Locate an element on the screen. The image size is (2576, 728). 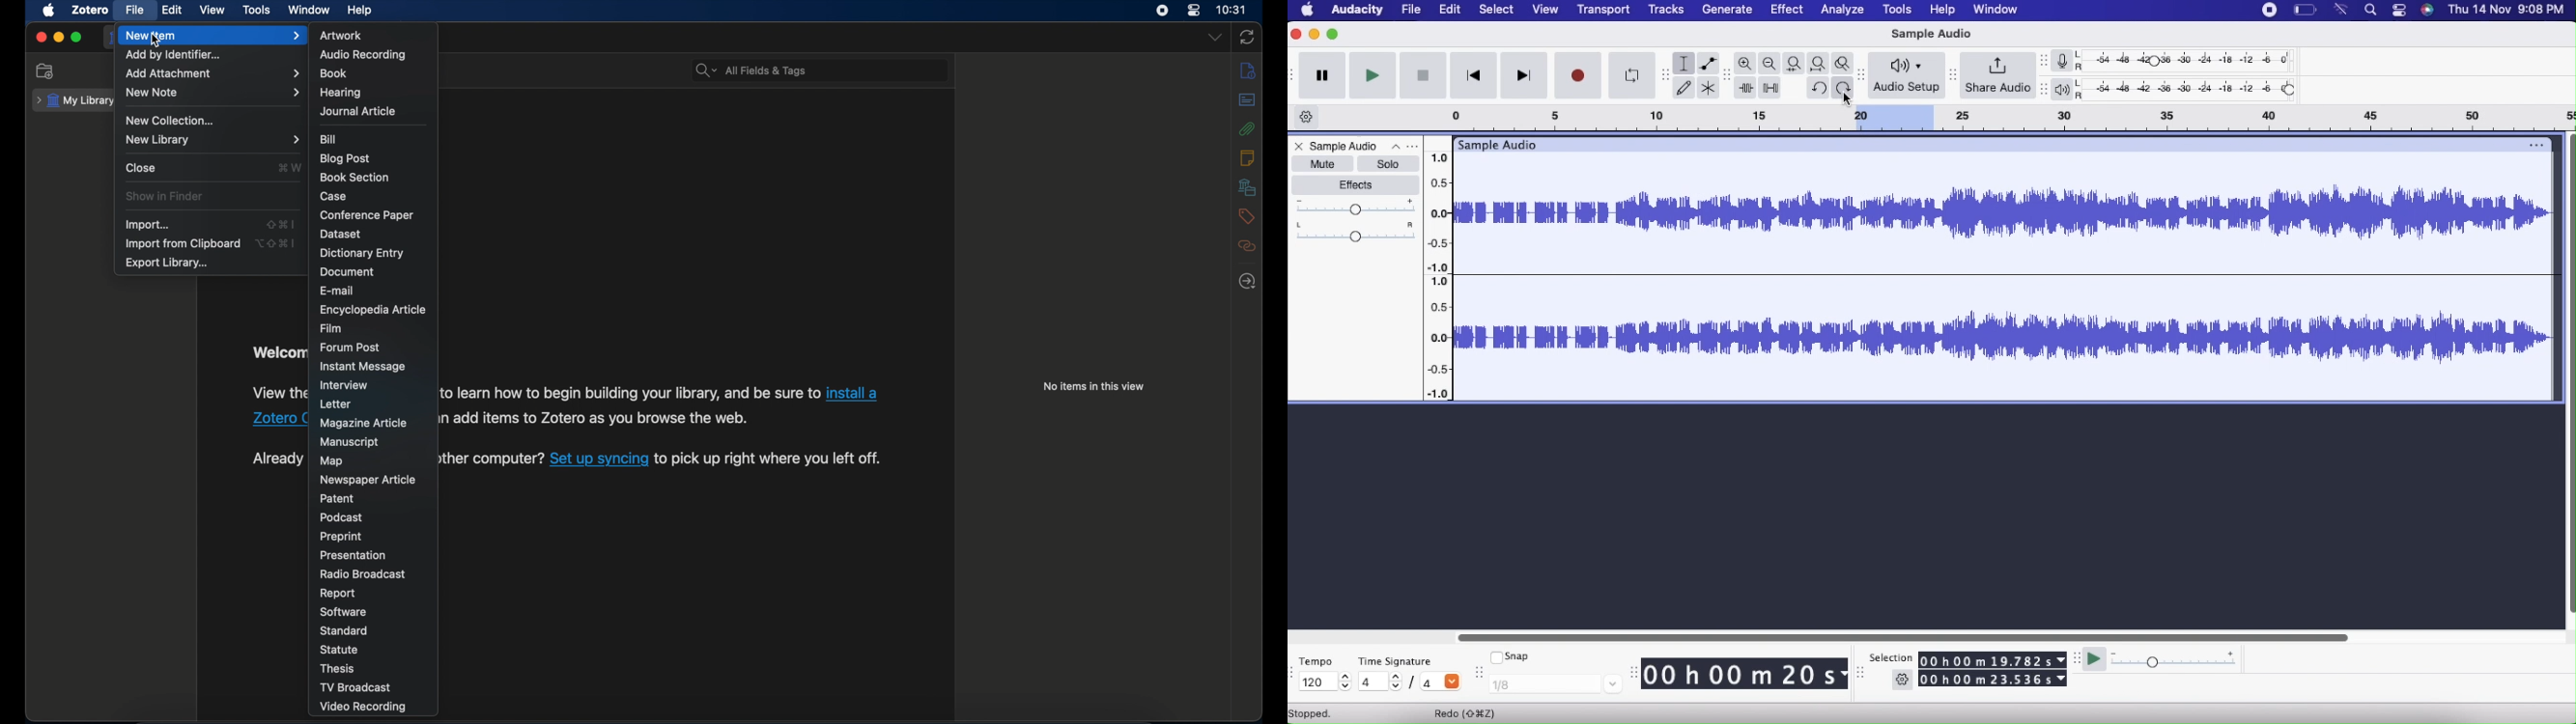
spotlight is located at coordinates (2370, 10).